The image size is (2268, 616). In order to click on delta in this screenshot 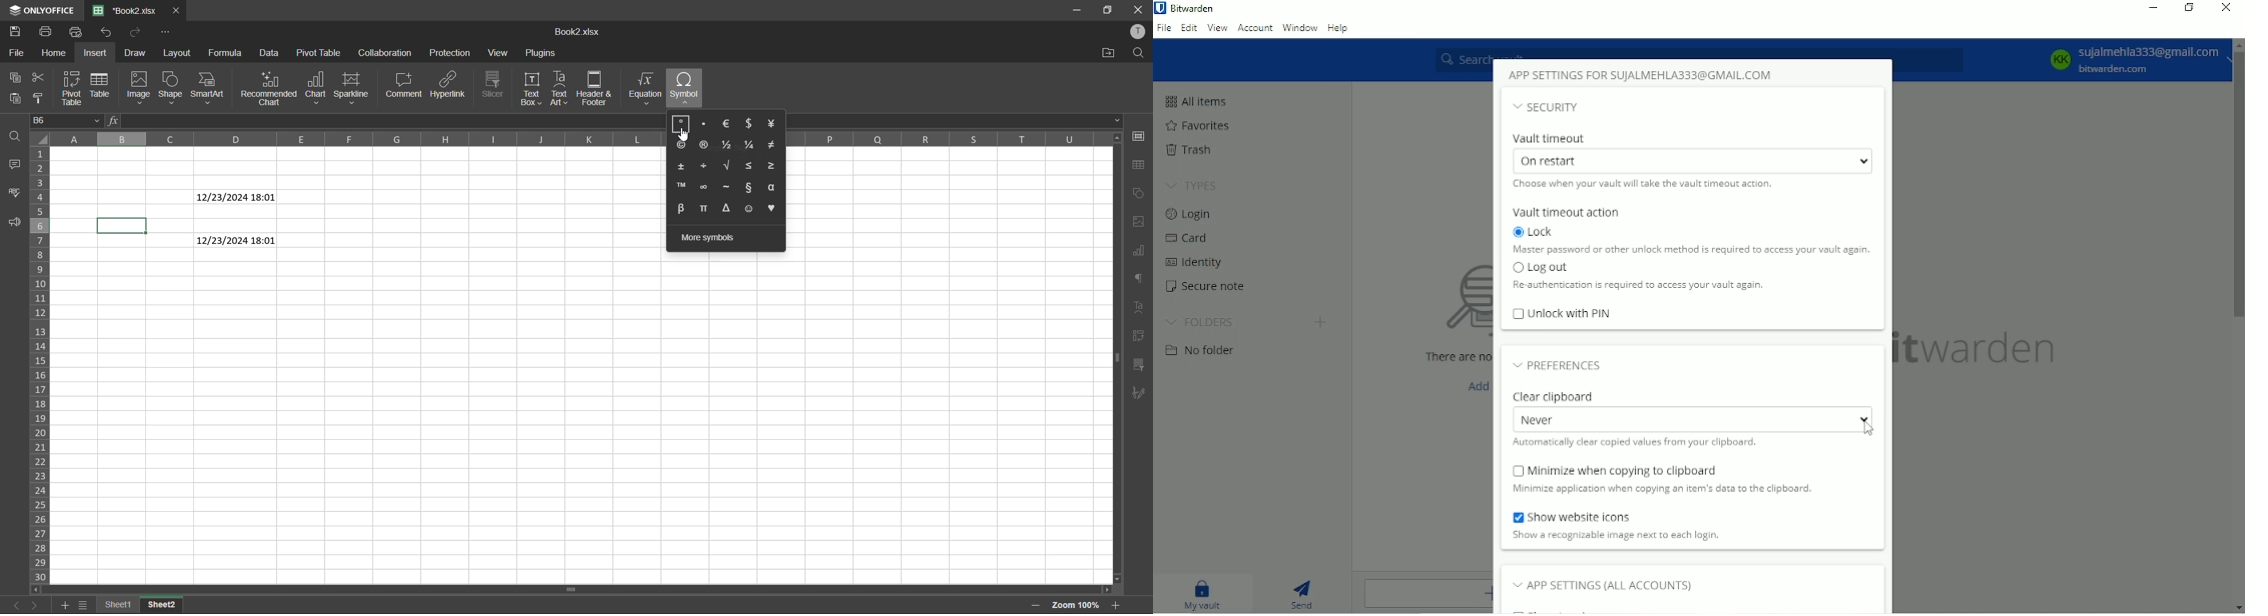, I will do `click(729, 208)`.